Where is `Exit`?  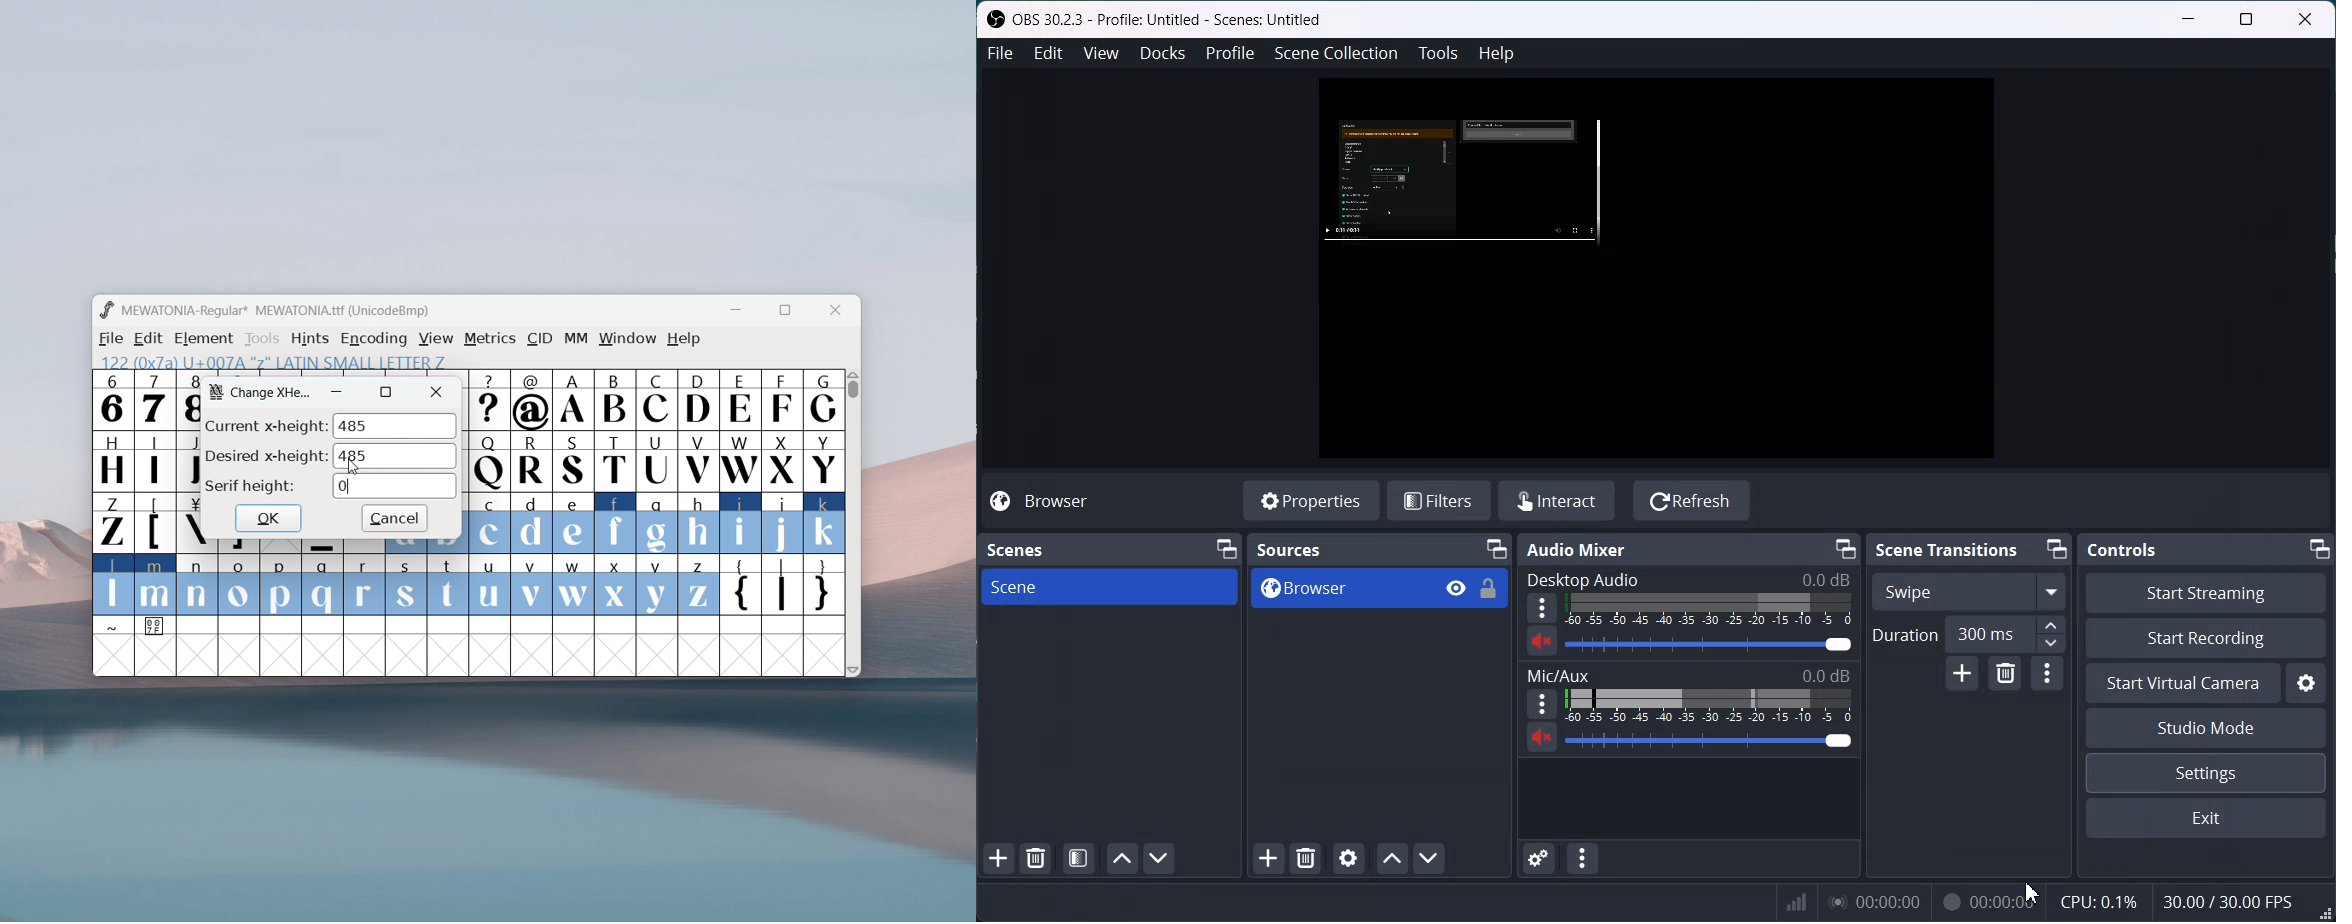 Exit is located at coordinates (2207, 817).